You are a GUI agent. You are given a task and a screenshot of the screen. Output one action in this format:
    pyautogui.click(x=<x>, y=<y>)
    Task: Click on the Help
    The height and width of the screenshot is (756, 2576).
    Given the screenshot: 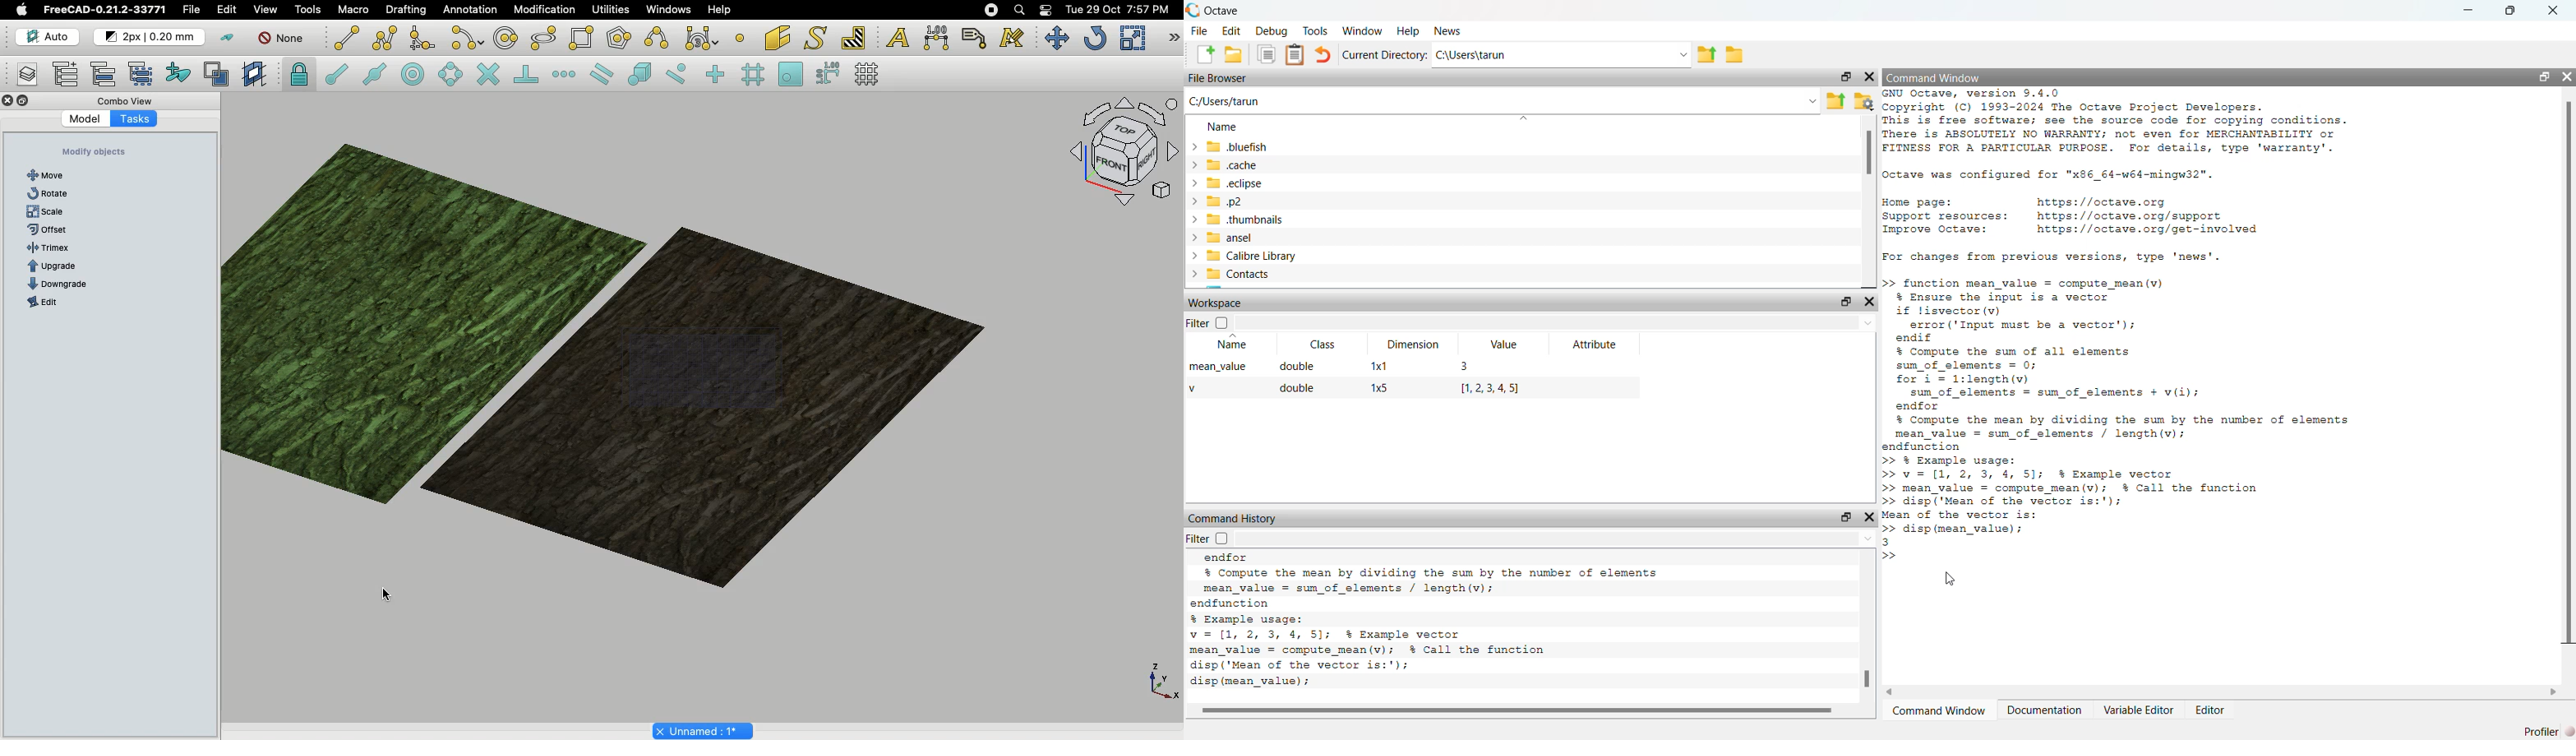 What is the action you would take?
    pyautogui.click(x=719, y=9)
    